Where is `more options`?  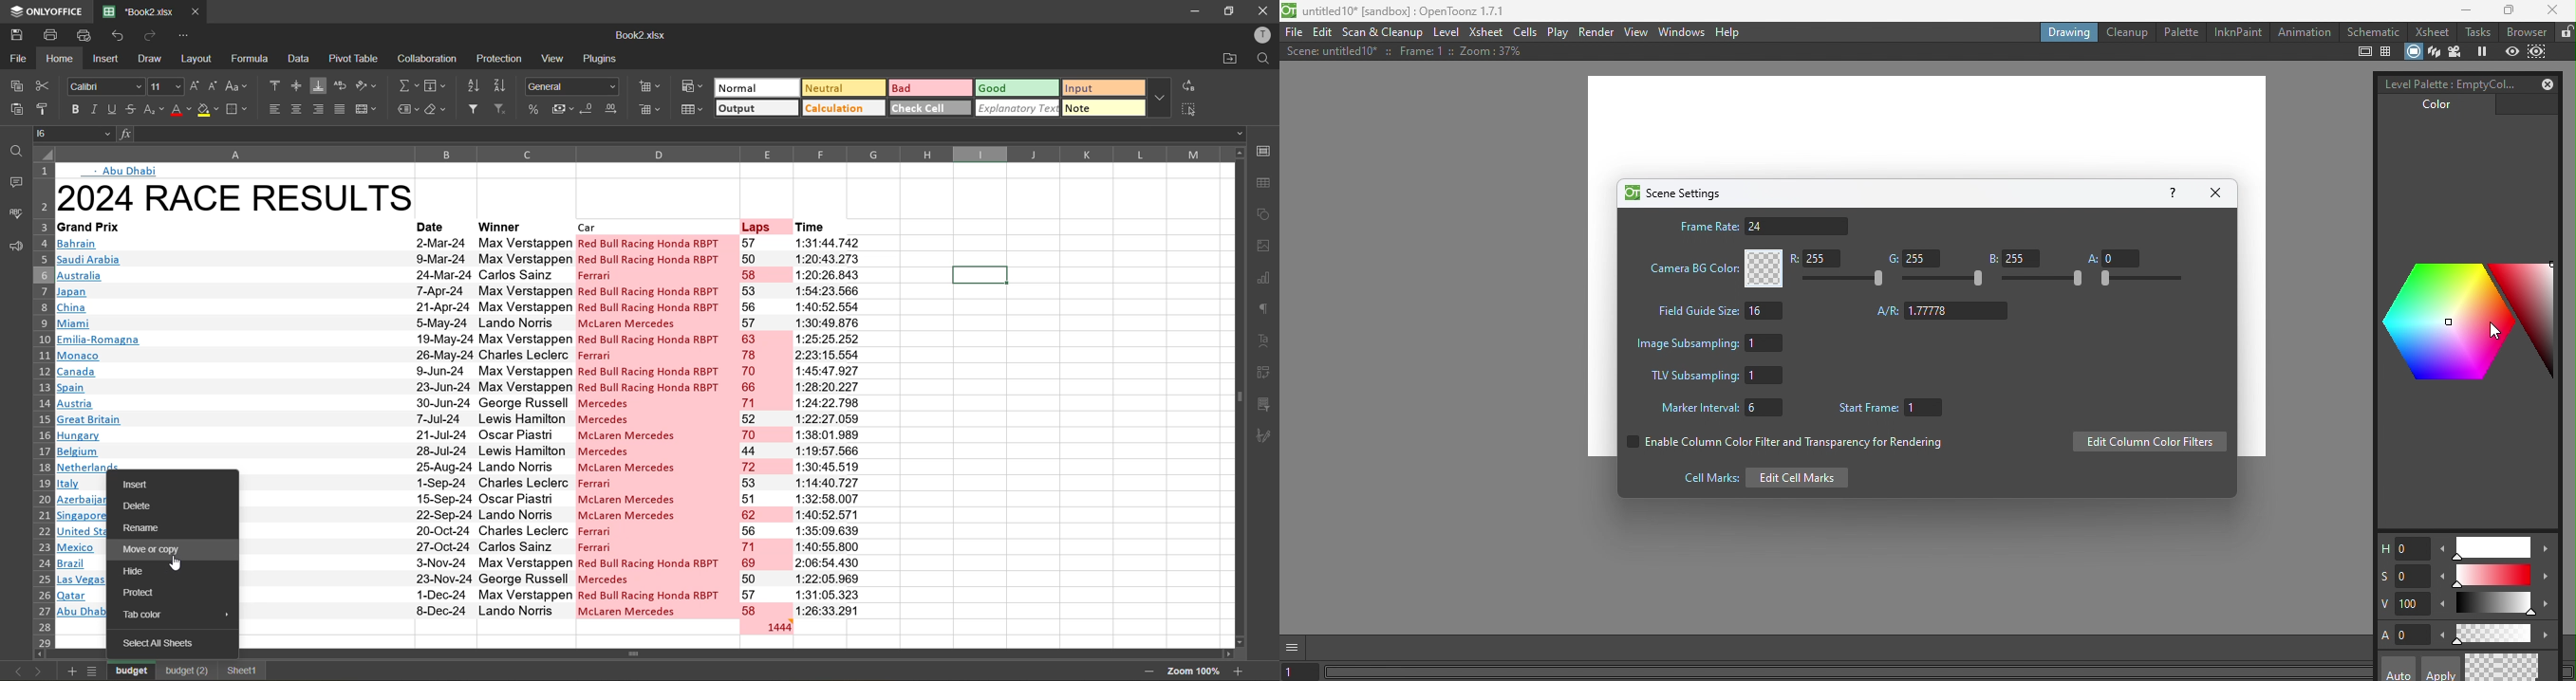
more options is located at coordinates (1160, 98).